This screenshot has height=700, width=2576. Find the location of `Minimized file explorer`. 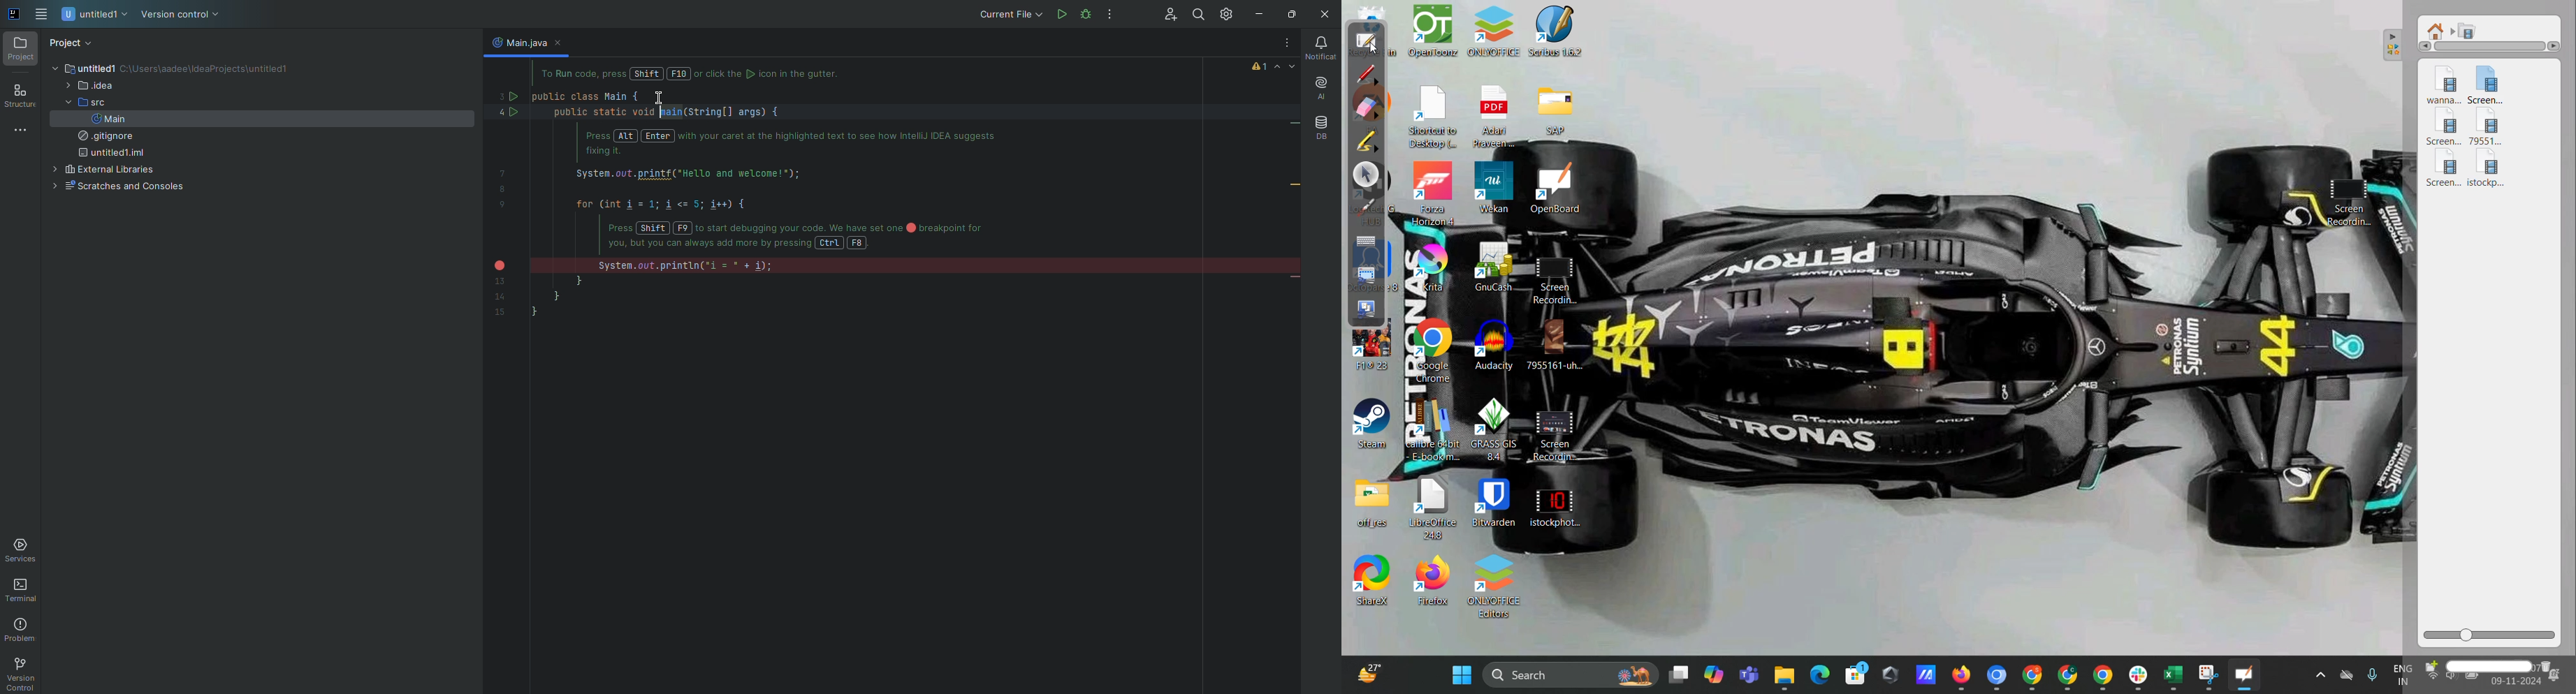

Minimized file explorer is located at coordinates (1781, 676).